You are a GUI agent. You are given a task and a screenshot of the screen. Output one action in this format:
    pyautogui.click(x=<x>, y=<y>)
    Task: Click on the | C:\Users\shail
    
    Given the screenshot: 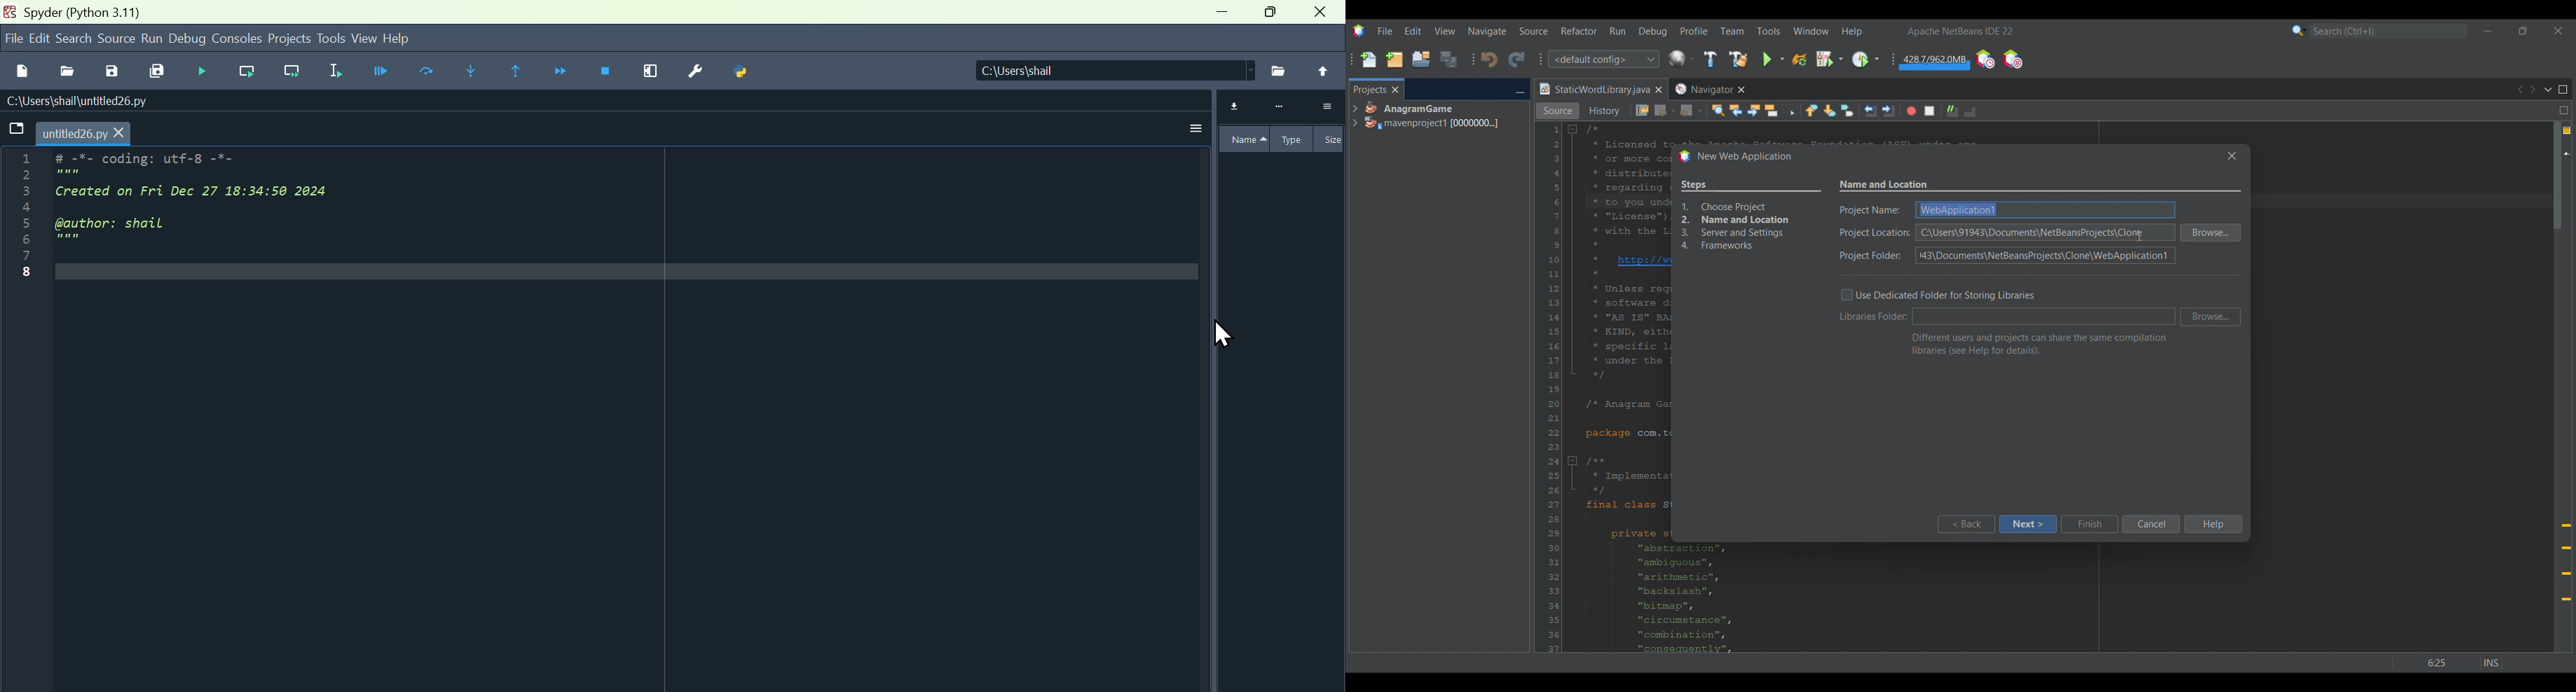 What is the action you would take?
    pyautogui.click(x=1097, y=71)
    